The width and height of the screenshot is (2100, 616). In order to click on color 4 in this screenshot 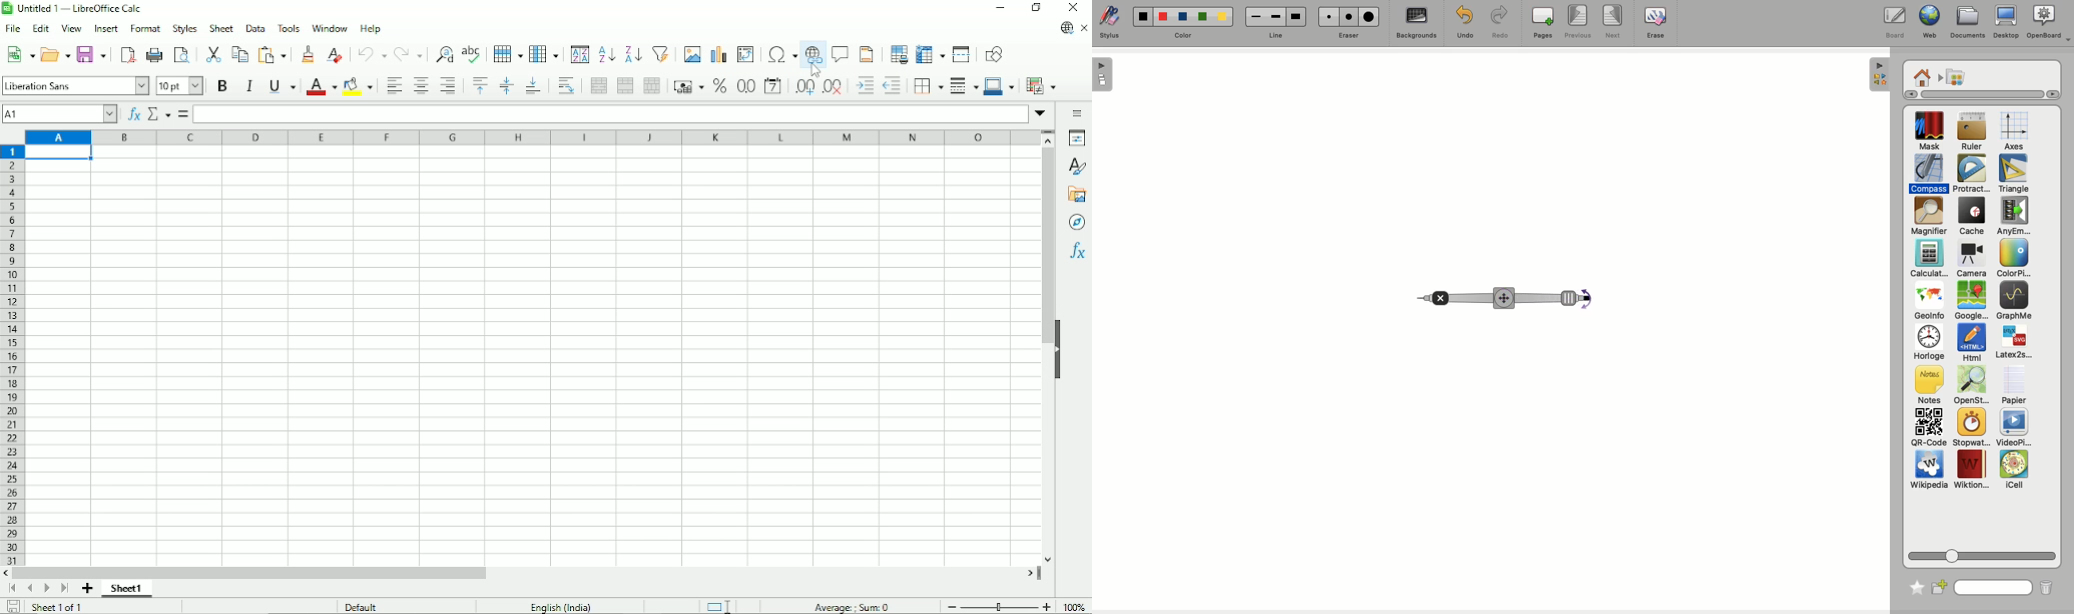, I will do `click(1202, 18)`.